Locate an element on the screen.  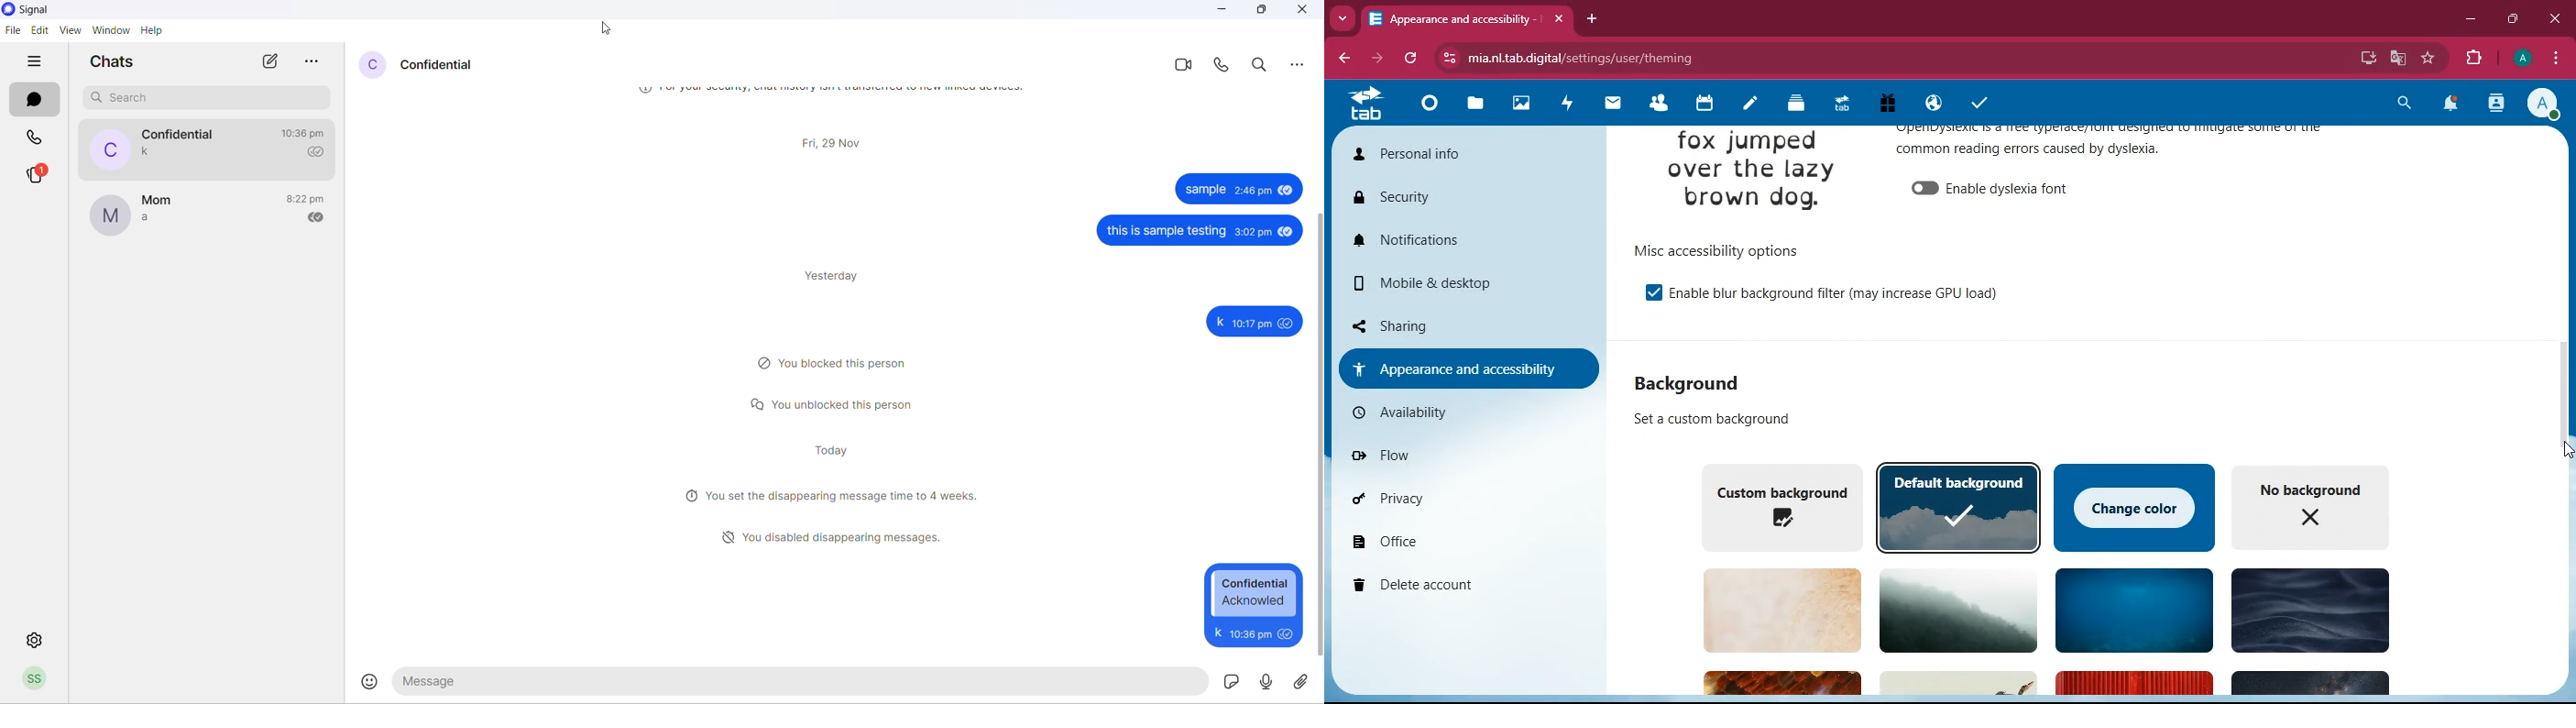
background is located at coordinates (2130, 610).